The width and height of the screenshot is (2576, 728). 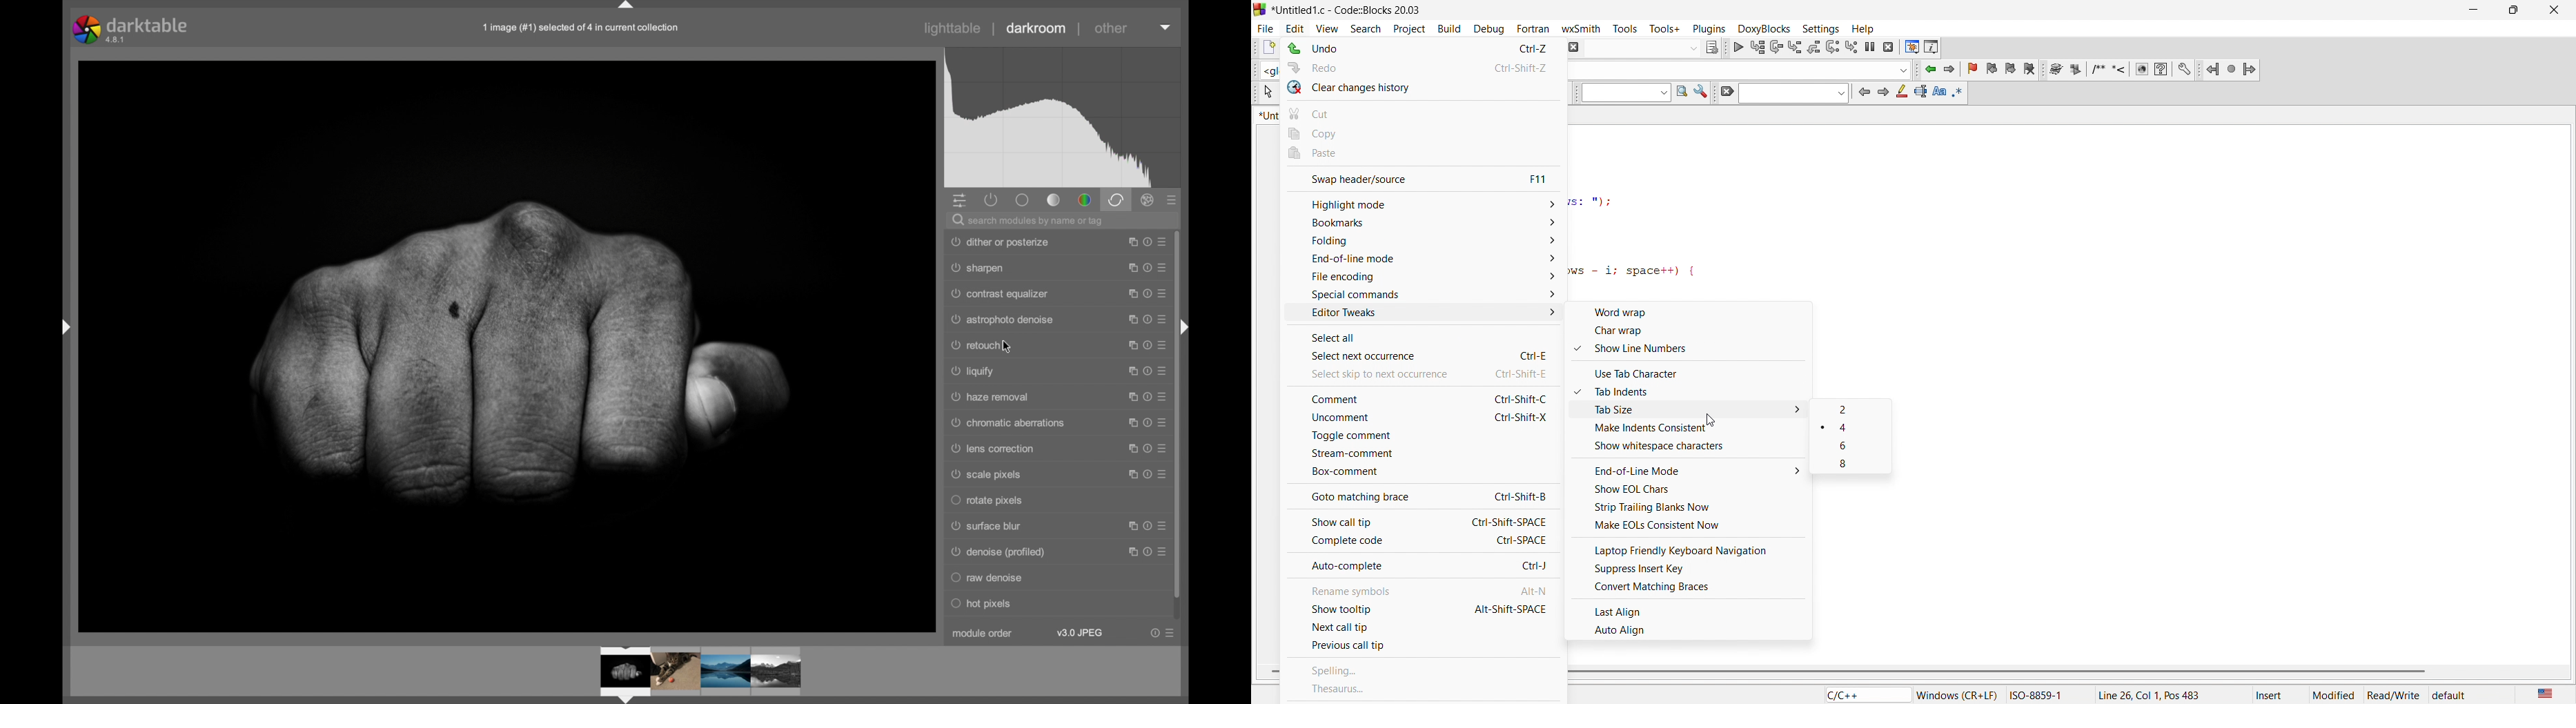 What do you see at coordinates (1172, 634) in the screenshot?
I see `more options` at bounding box center [1172, 634].